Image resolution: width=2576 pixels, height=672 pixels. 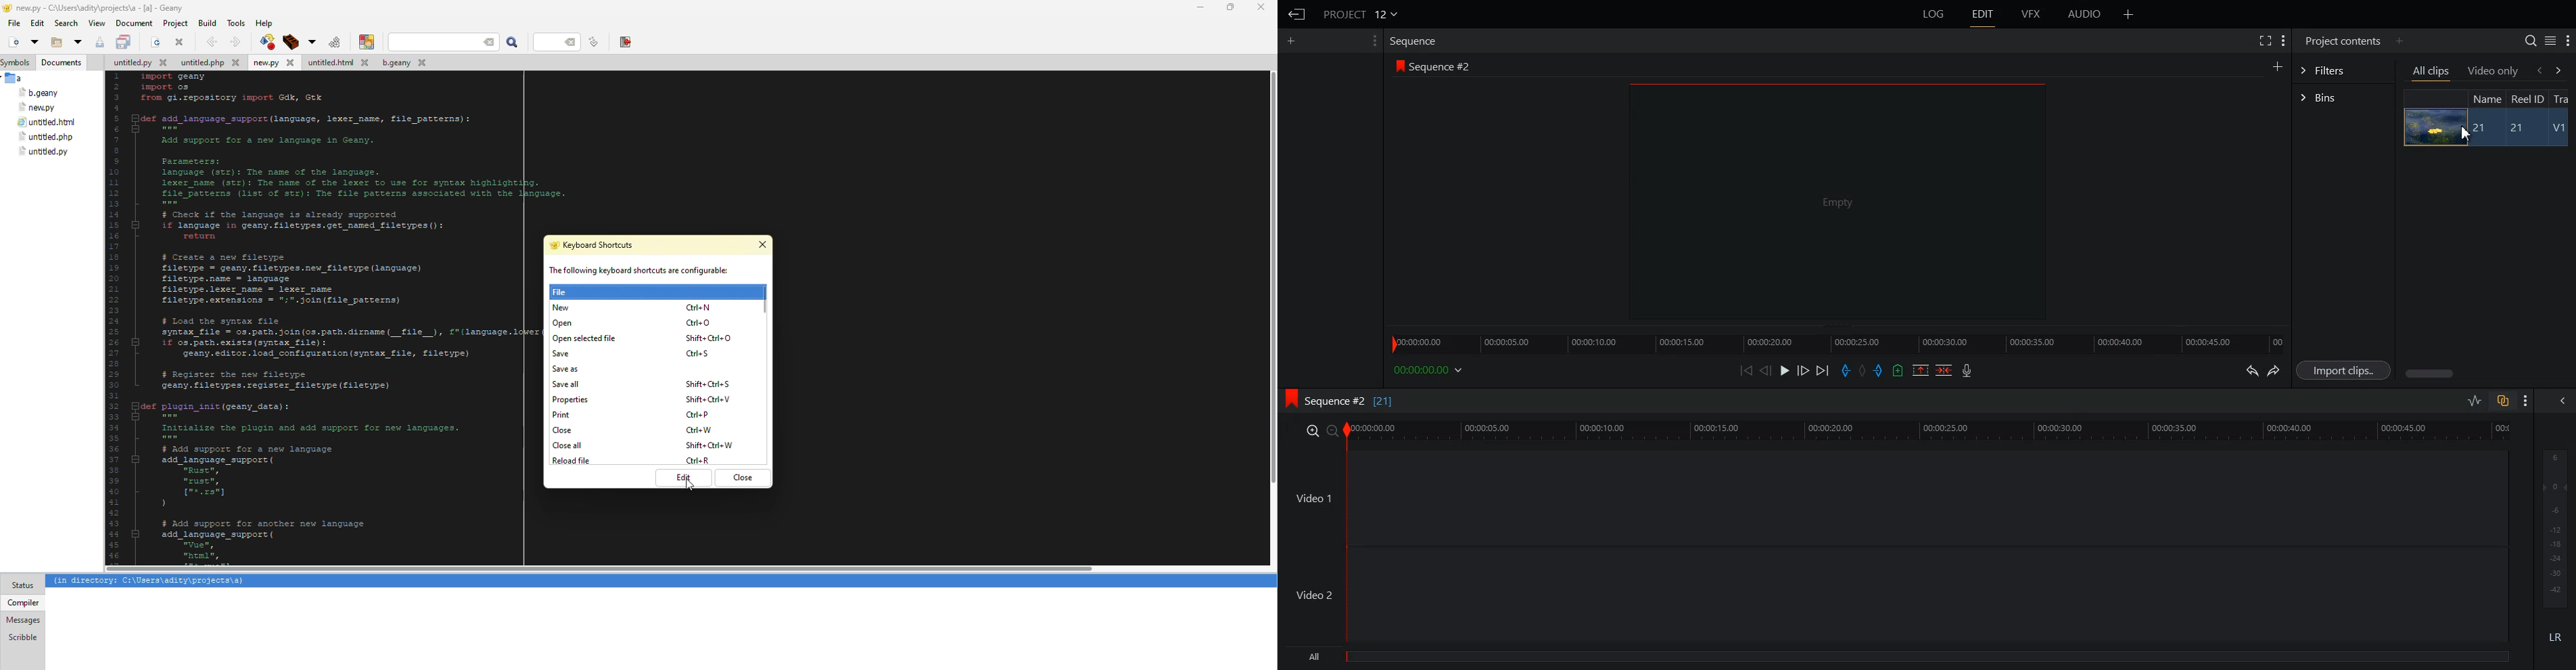 What do you see at coordinates (2341, 39) in the screenshot?
I see `Project contents` at bounding box center [2341, 39].